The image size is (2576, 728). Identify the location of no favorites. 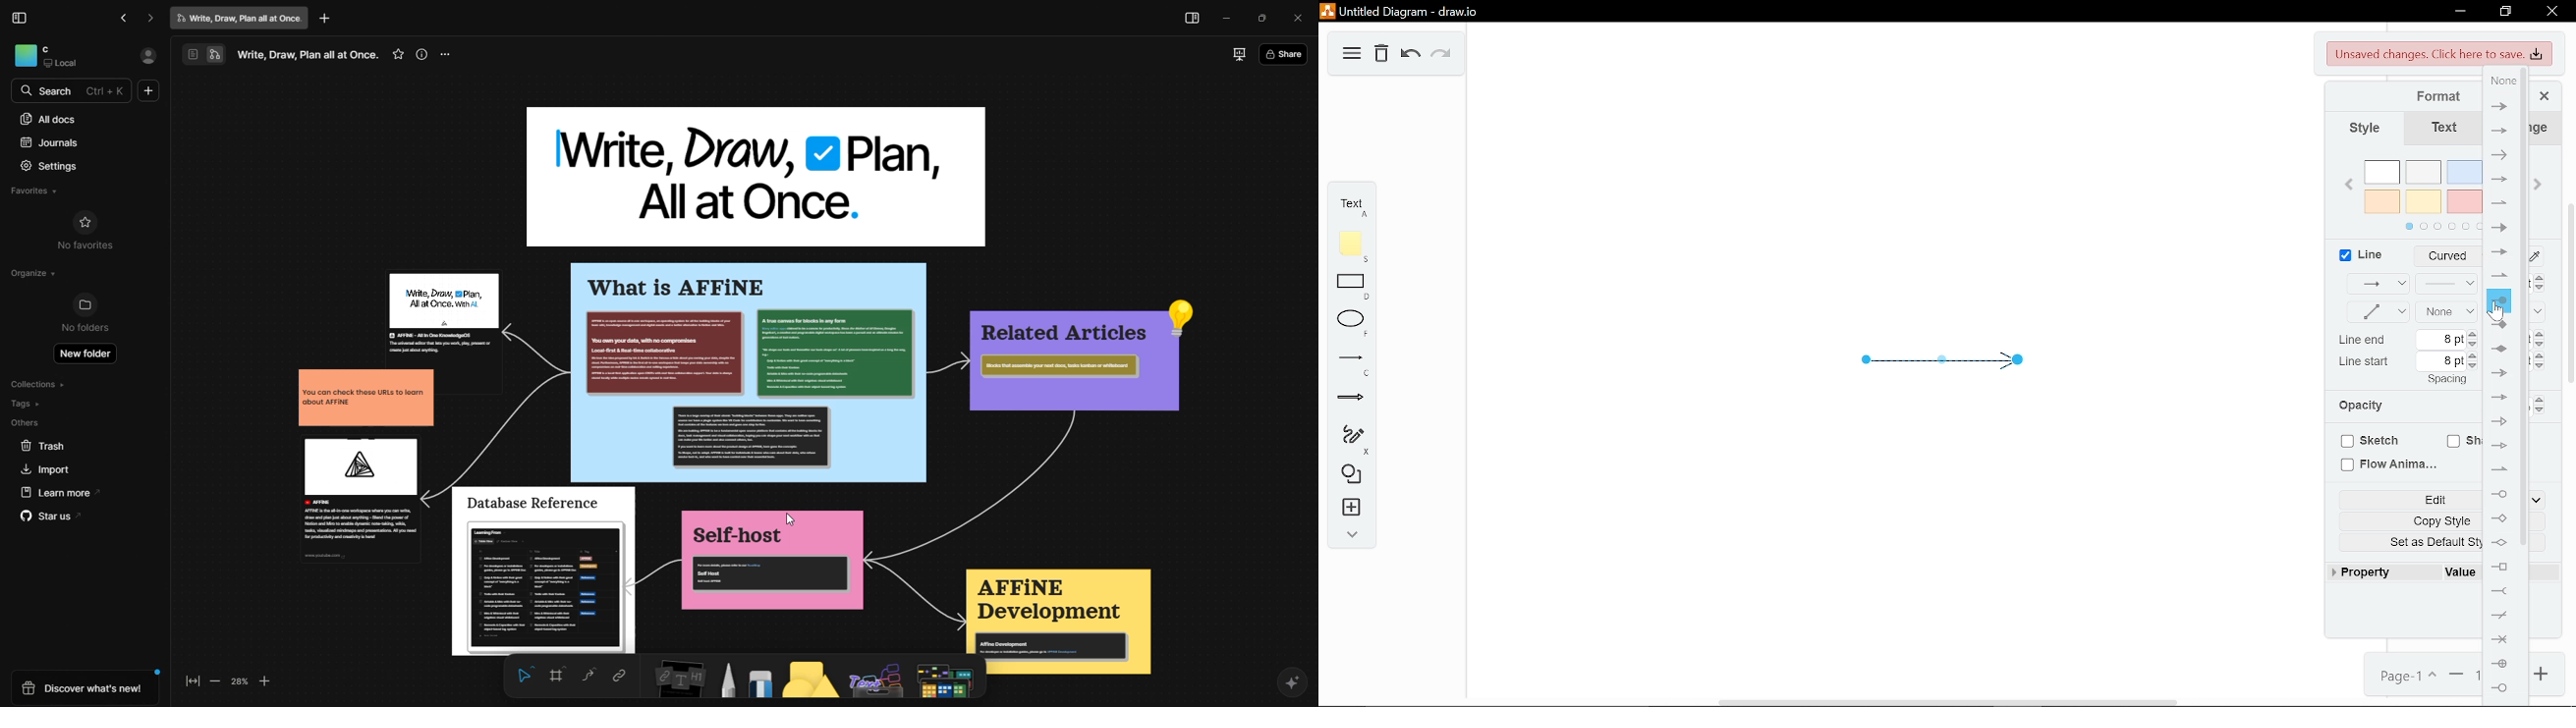
(87, 231).